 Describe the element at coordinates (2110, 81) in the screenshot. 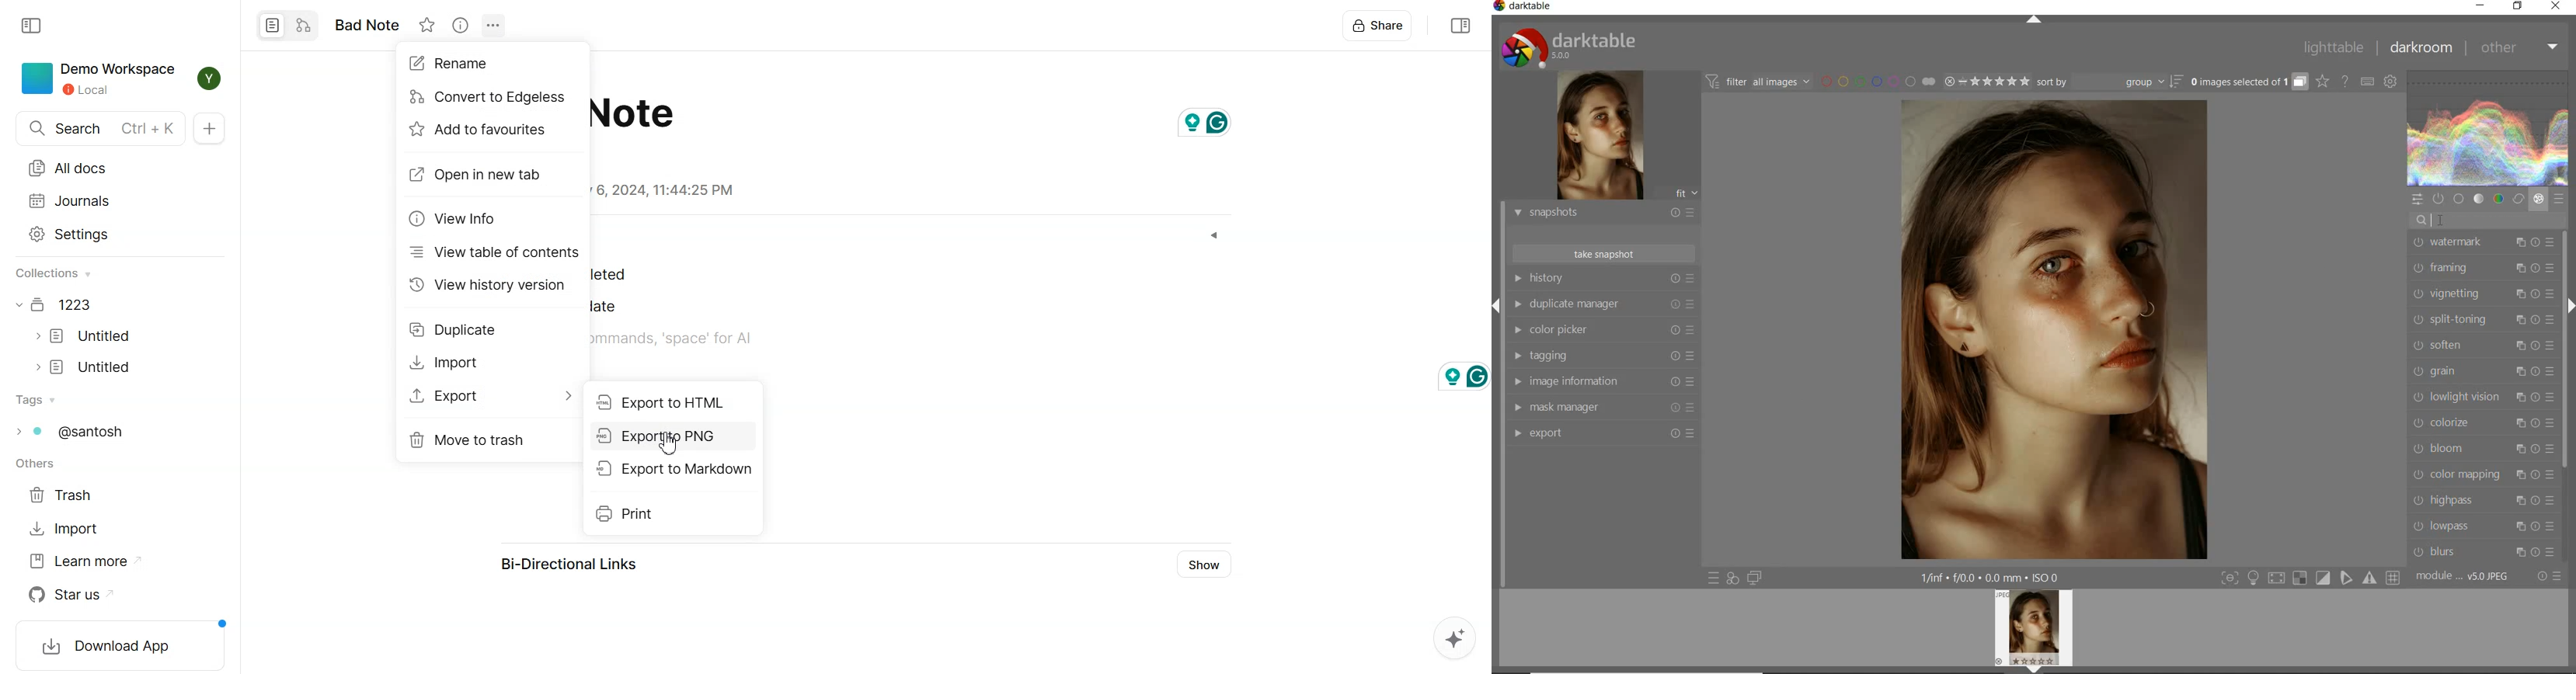

I see `sort` at that location.